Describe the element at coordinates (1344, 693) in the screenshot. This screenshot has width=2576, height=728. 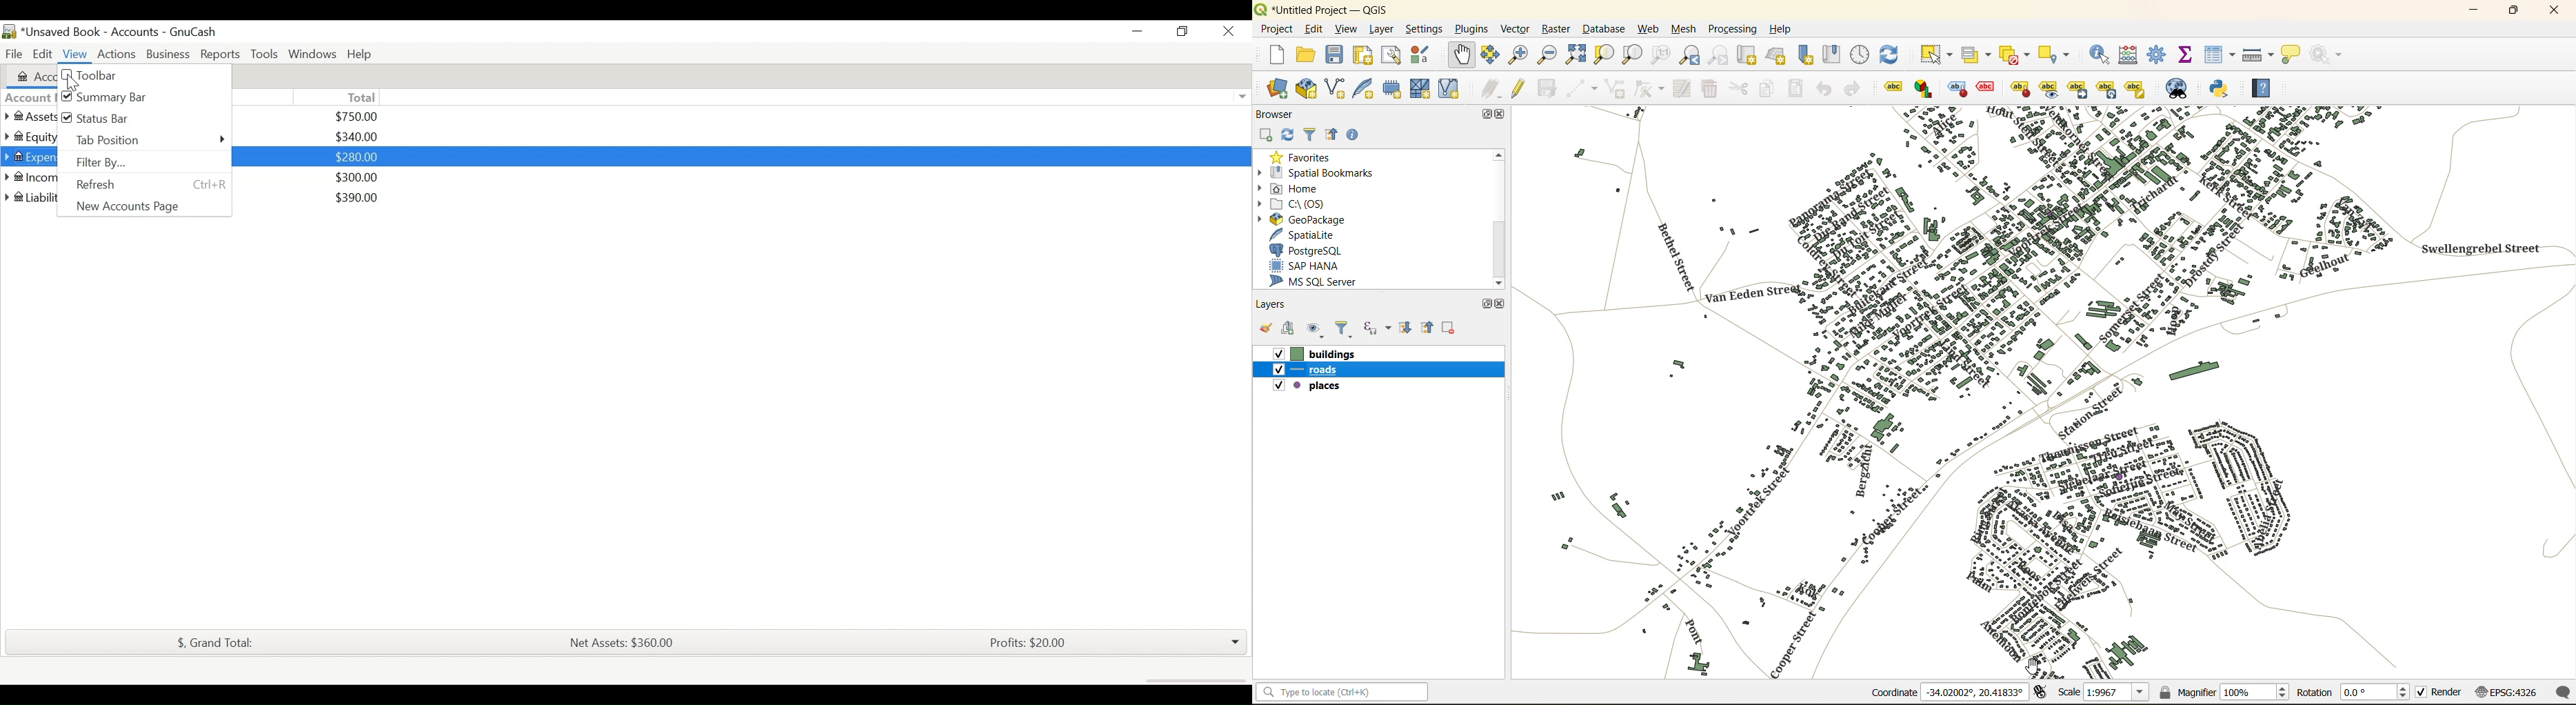
I see `status bar` at that location.